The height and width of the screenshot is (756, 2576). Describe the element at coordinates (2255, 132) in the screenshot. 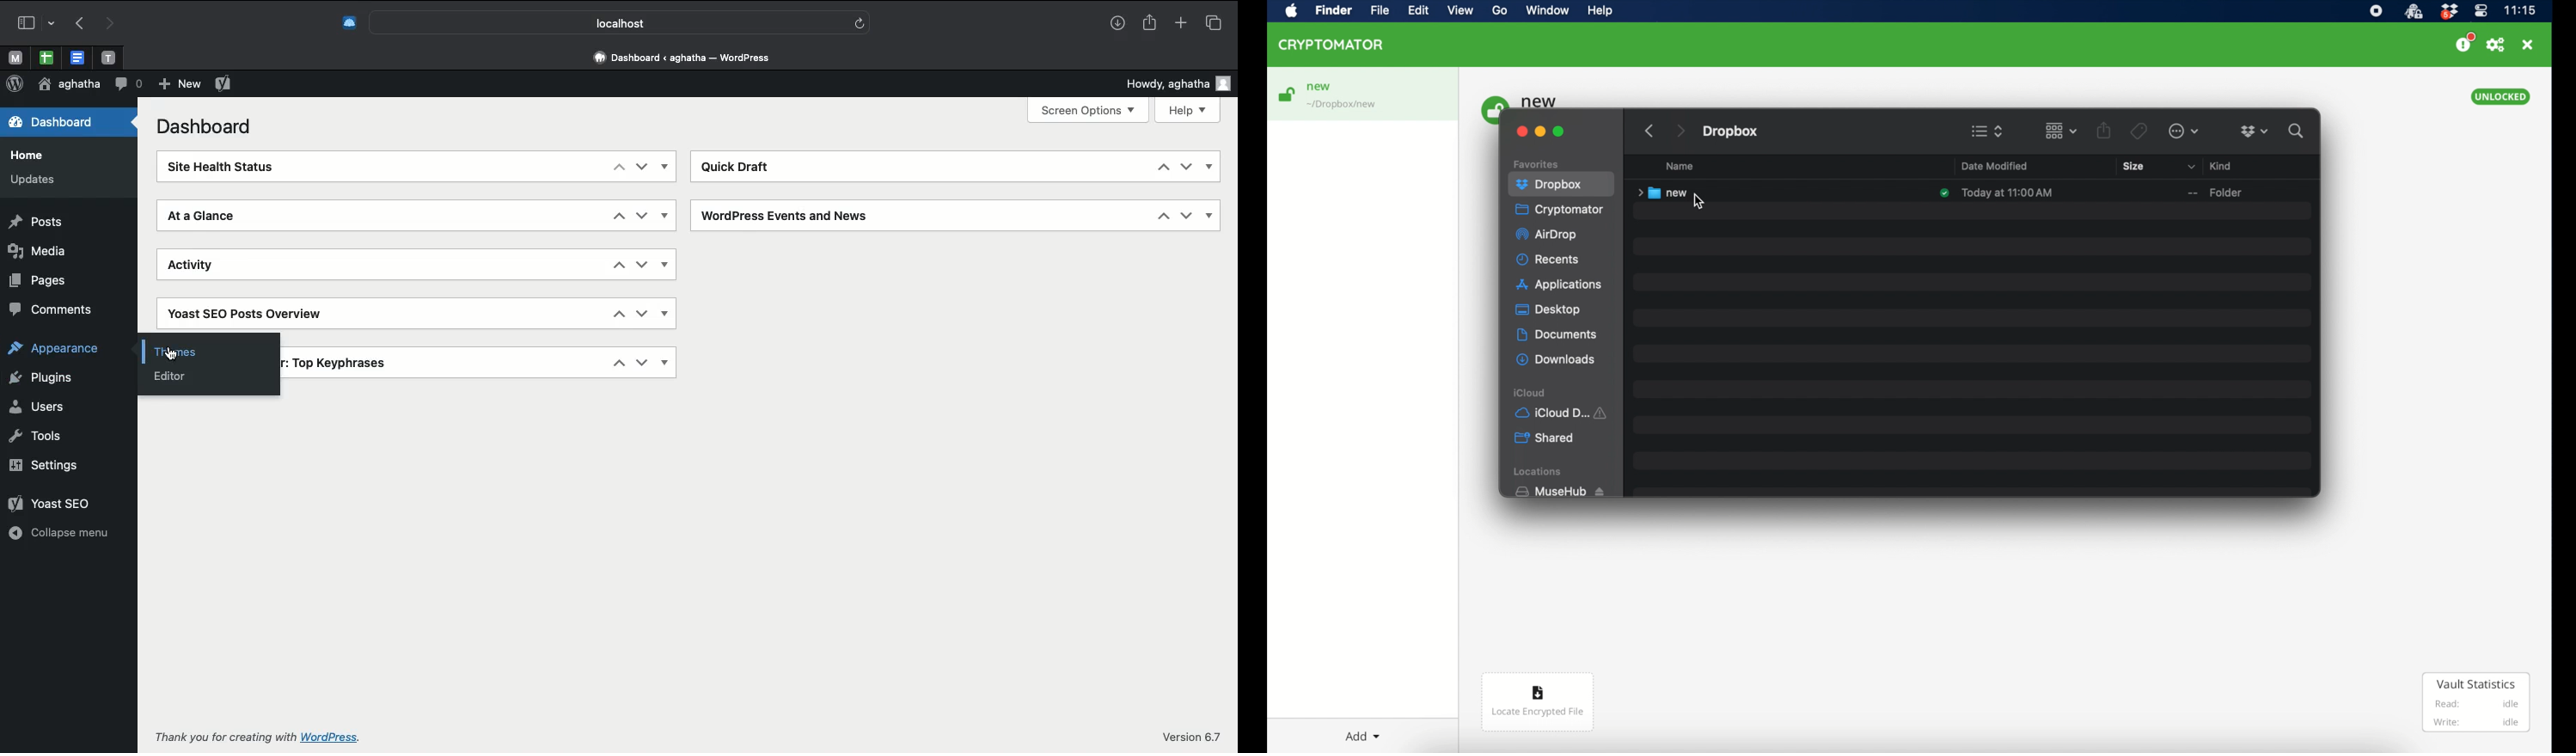

I see `dropbox` at that location.